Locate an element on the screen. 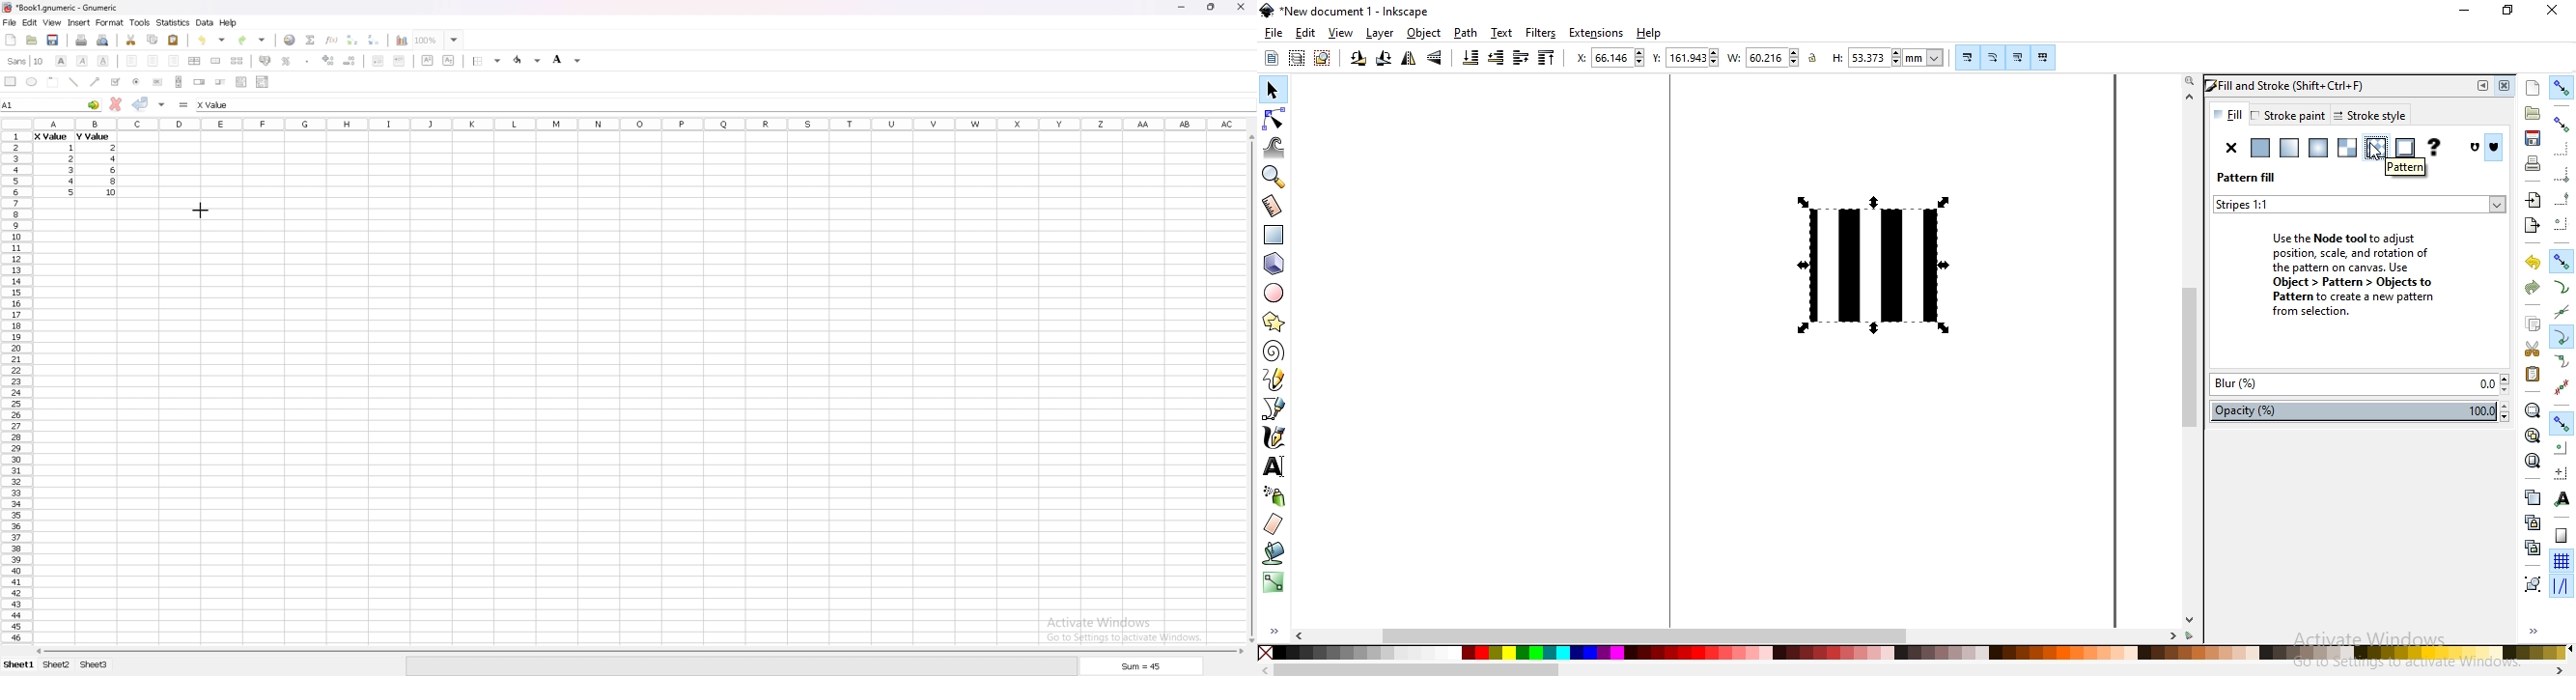 Image resolution: width=2576 pixels, height=700 pixels. foreground is located at coordinates (529, 60).